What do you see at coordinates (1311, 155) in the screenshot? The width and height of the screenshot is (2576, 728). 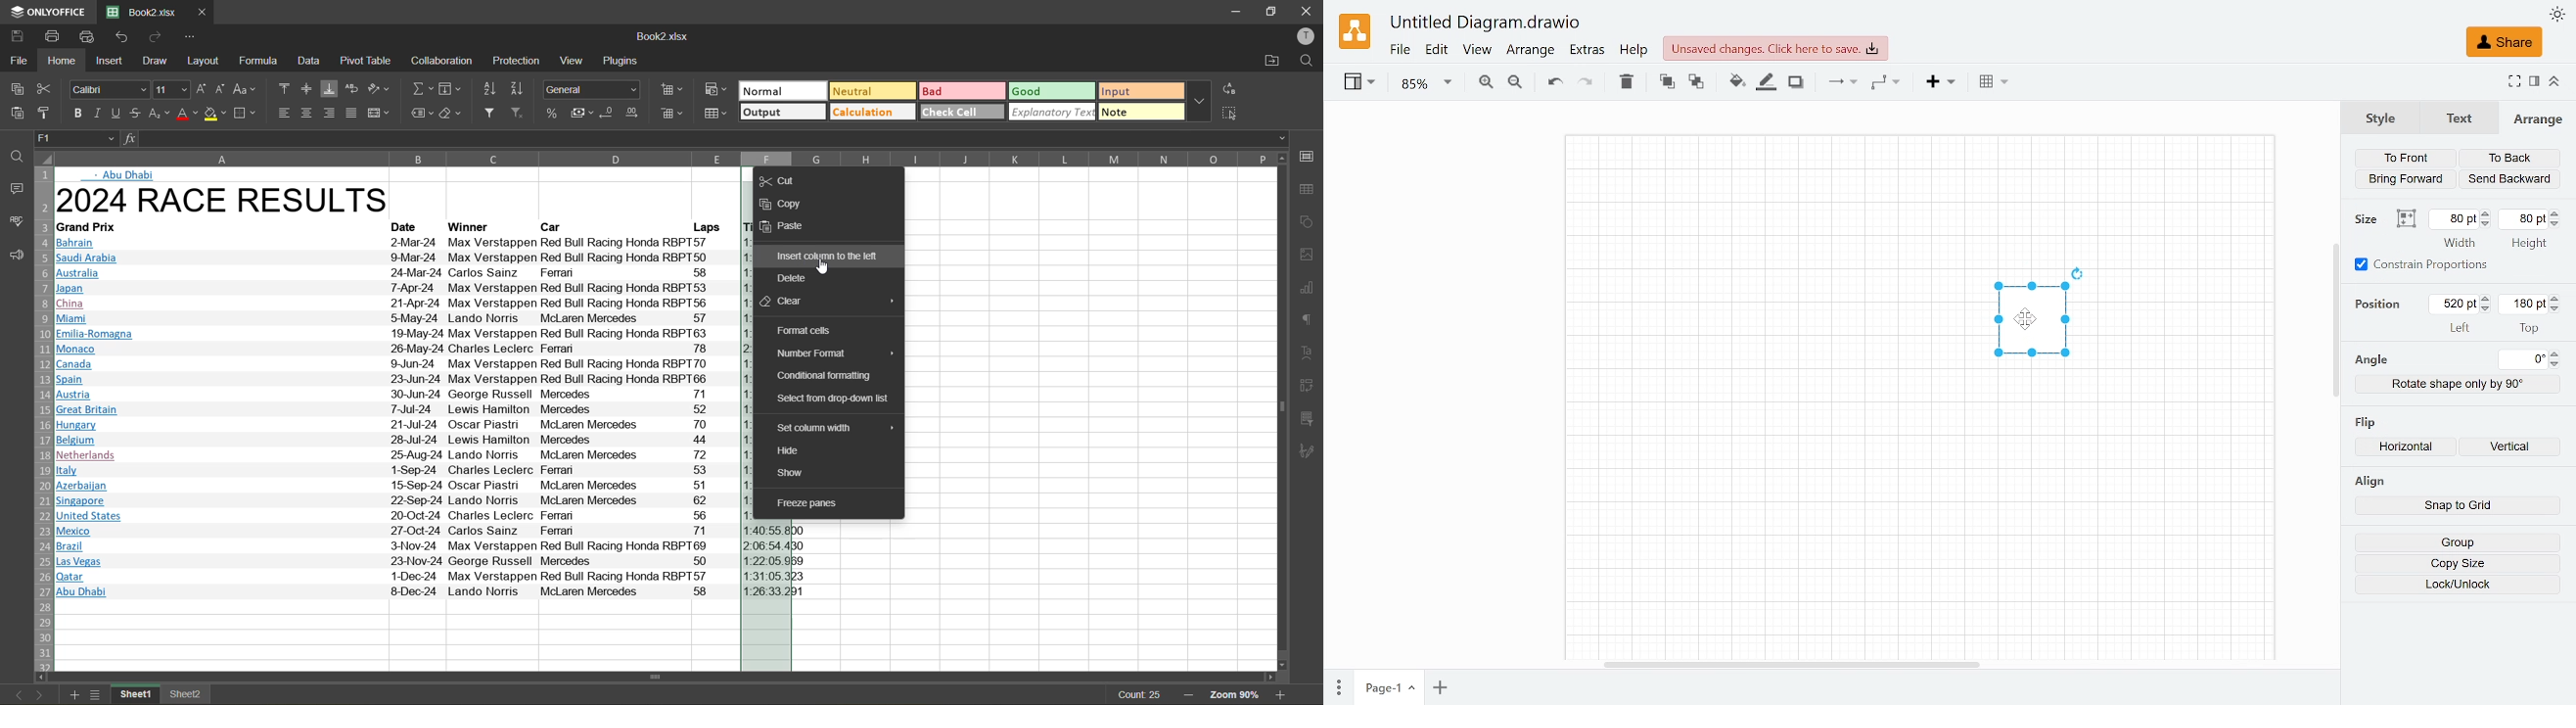 I see `call settings` at bounding box center [1311, 155].